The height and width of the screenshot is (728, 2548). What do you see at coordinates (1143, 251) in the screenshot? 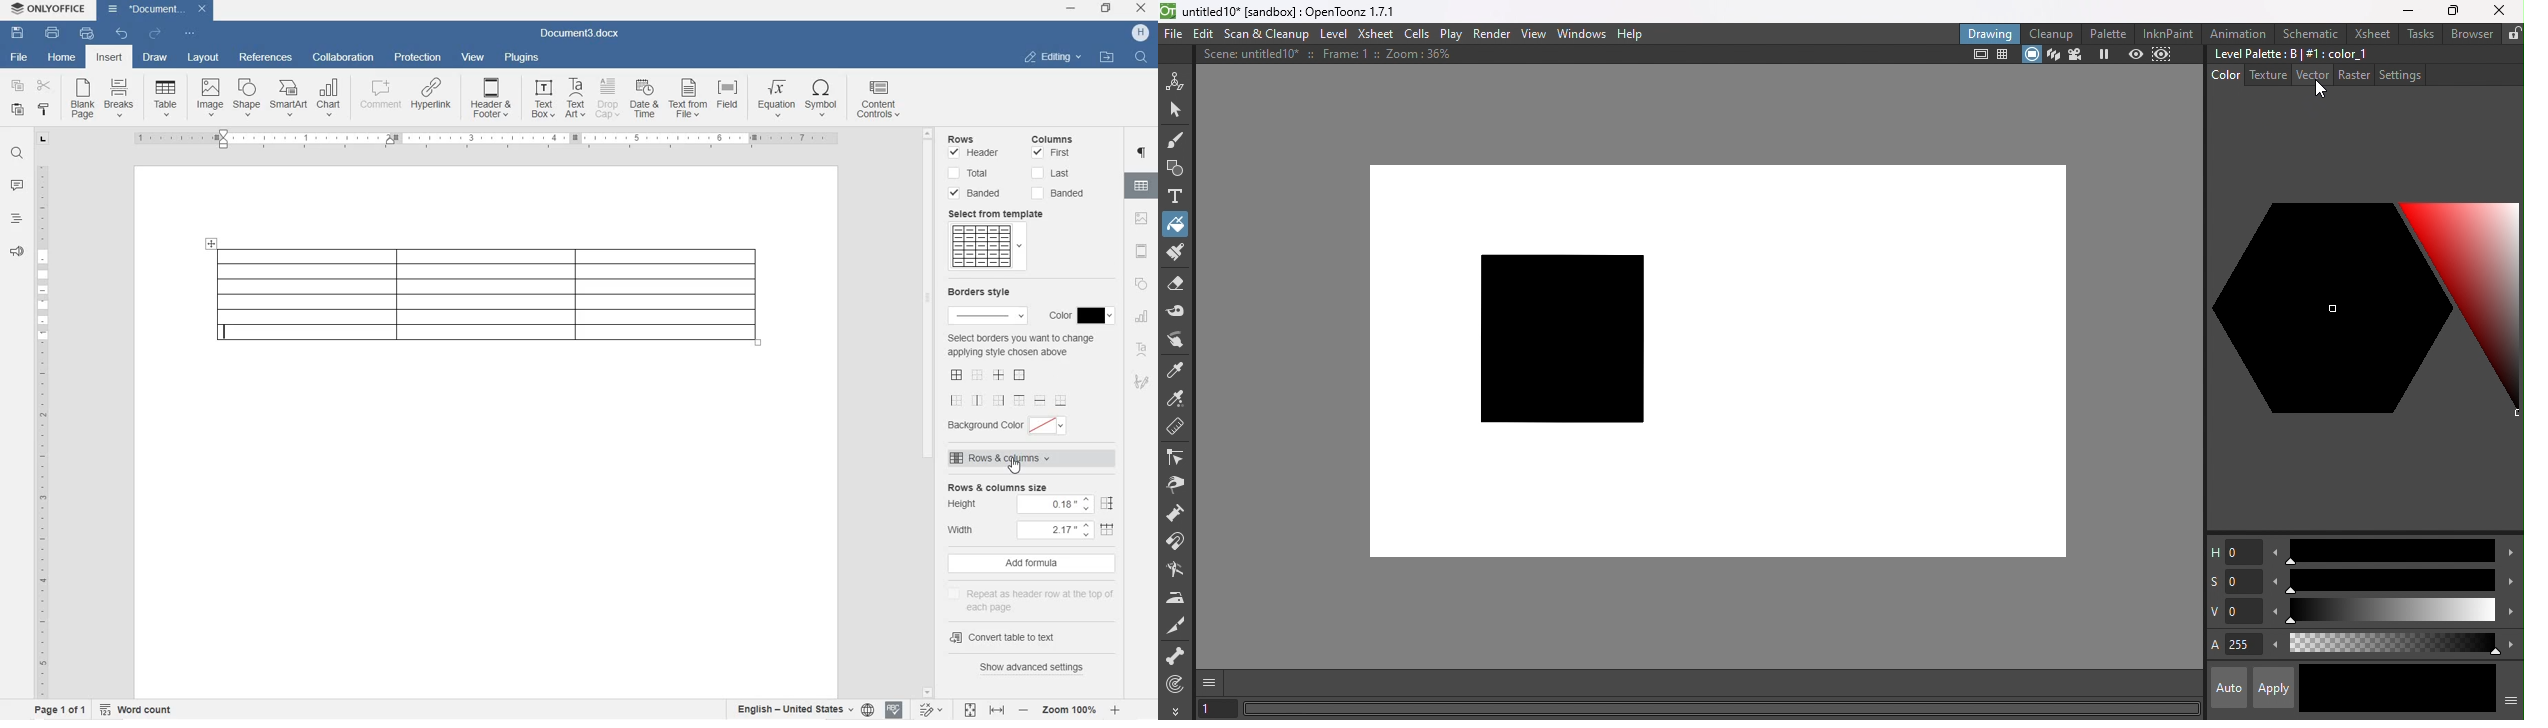
I see `HEADERS & FOOTERS` at bounding box center [1143, 251].